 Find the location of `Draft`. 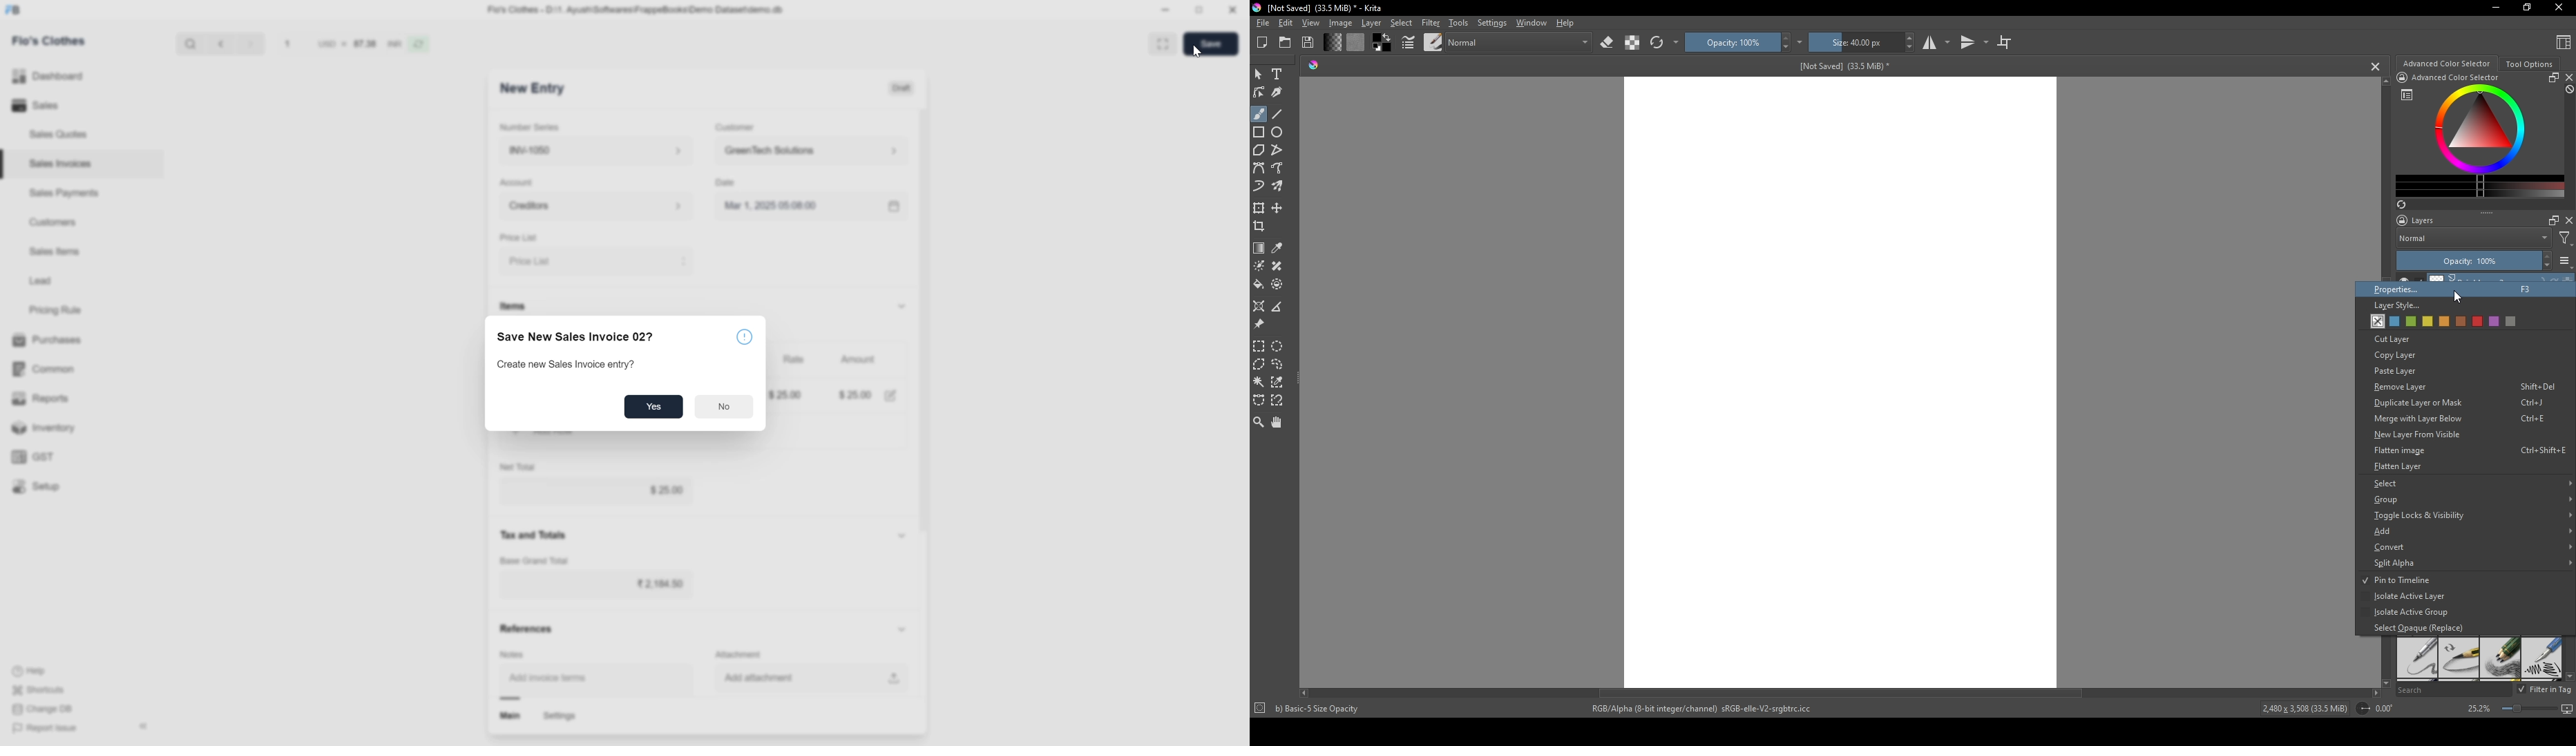

Draft is located at coordinates (901, 88).